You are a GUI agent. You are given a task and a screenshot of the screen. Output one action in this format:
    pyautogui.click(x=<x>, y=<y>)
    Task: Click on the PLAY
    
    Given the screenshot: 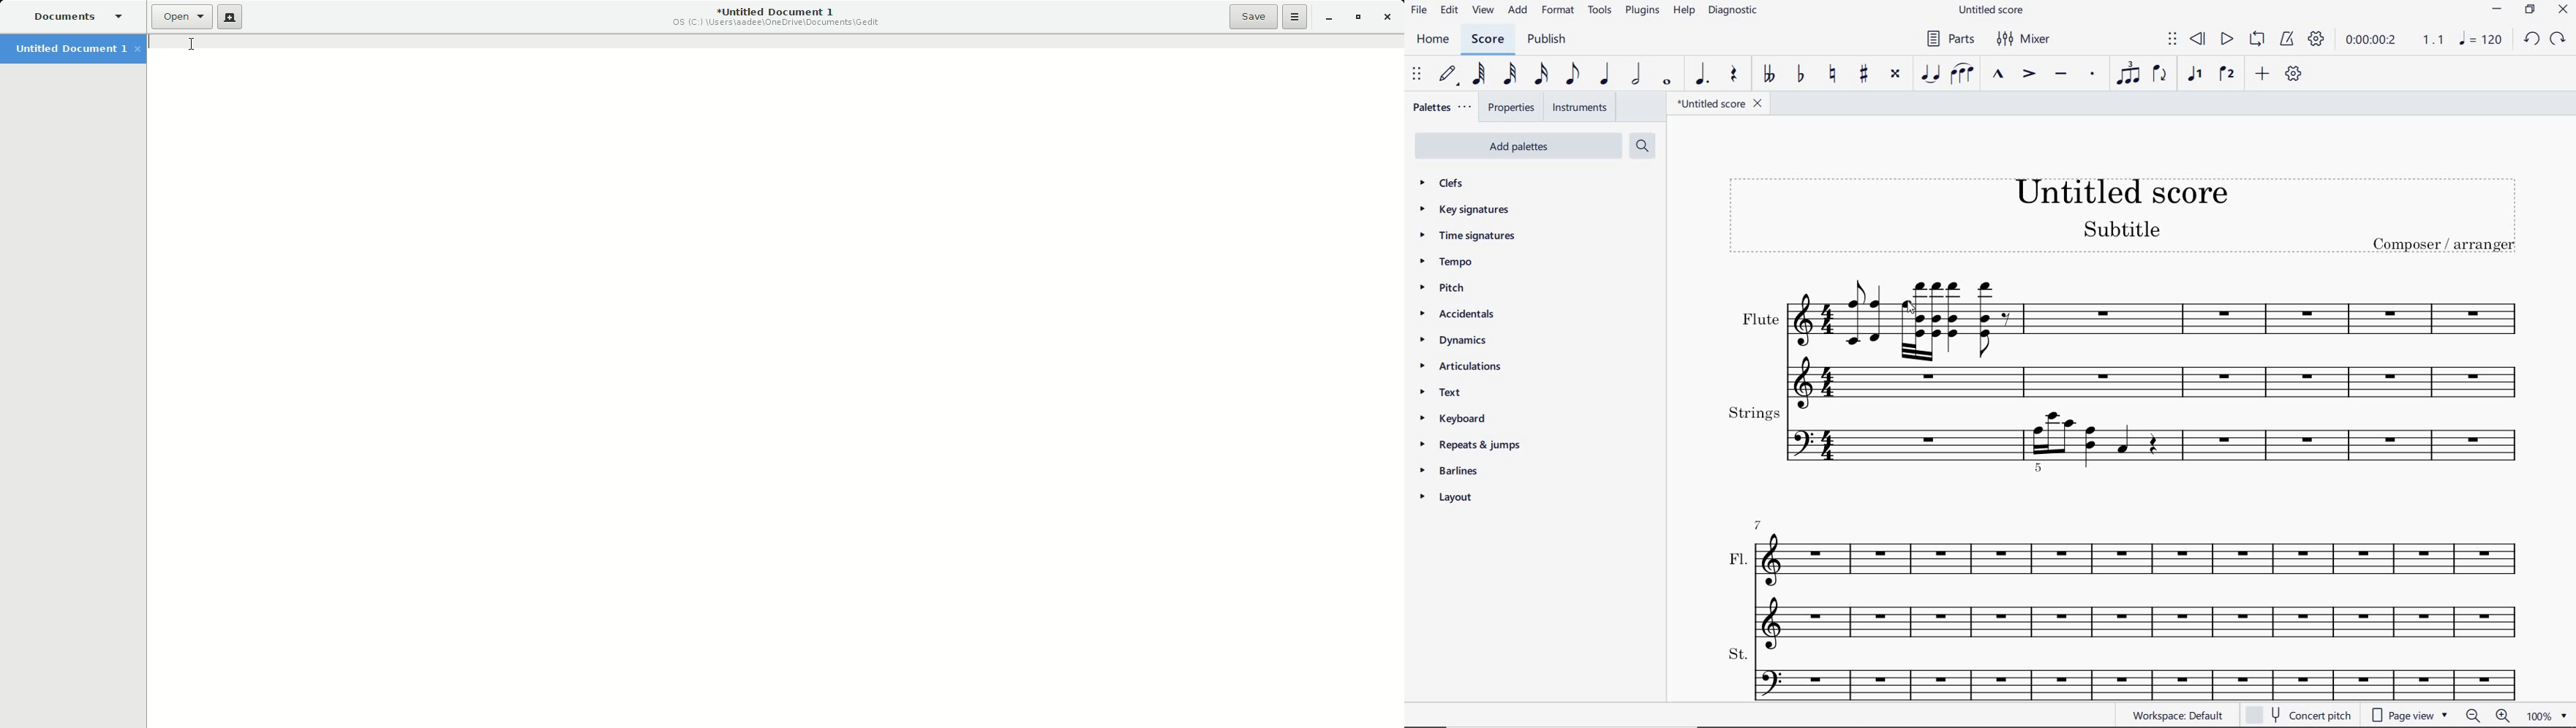 What is the action you would take?
    pyautogui.click(x=2228, y=40)
    